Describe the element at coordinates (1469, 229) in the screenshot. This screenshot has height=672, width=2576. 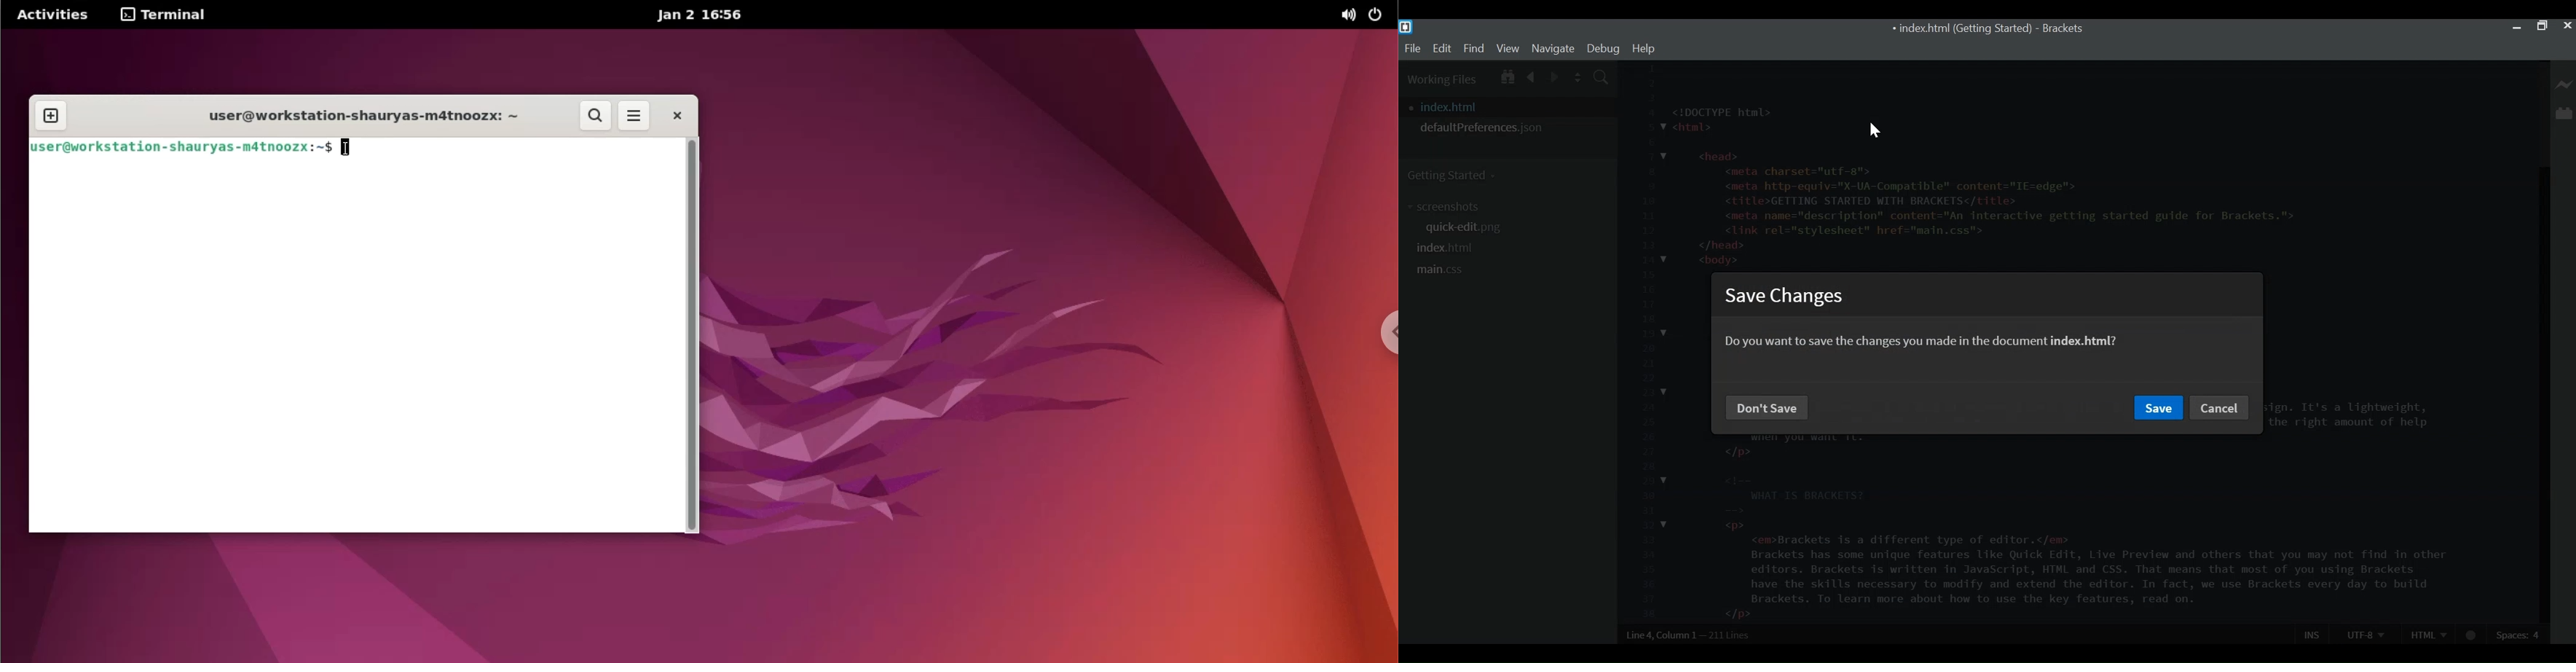
I see `quick-edit.png` at that location.